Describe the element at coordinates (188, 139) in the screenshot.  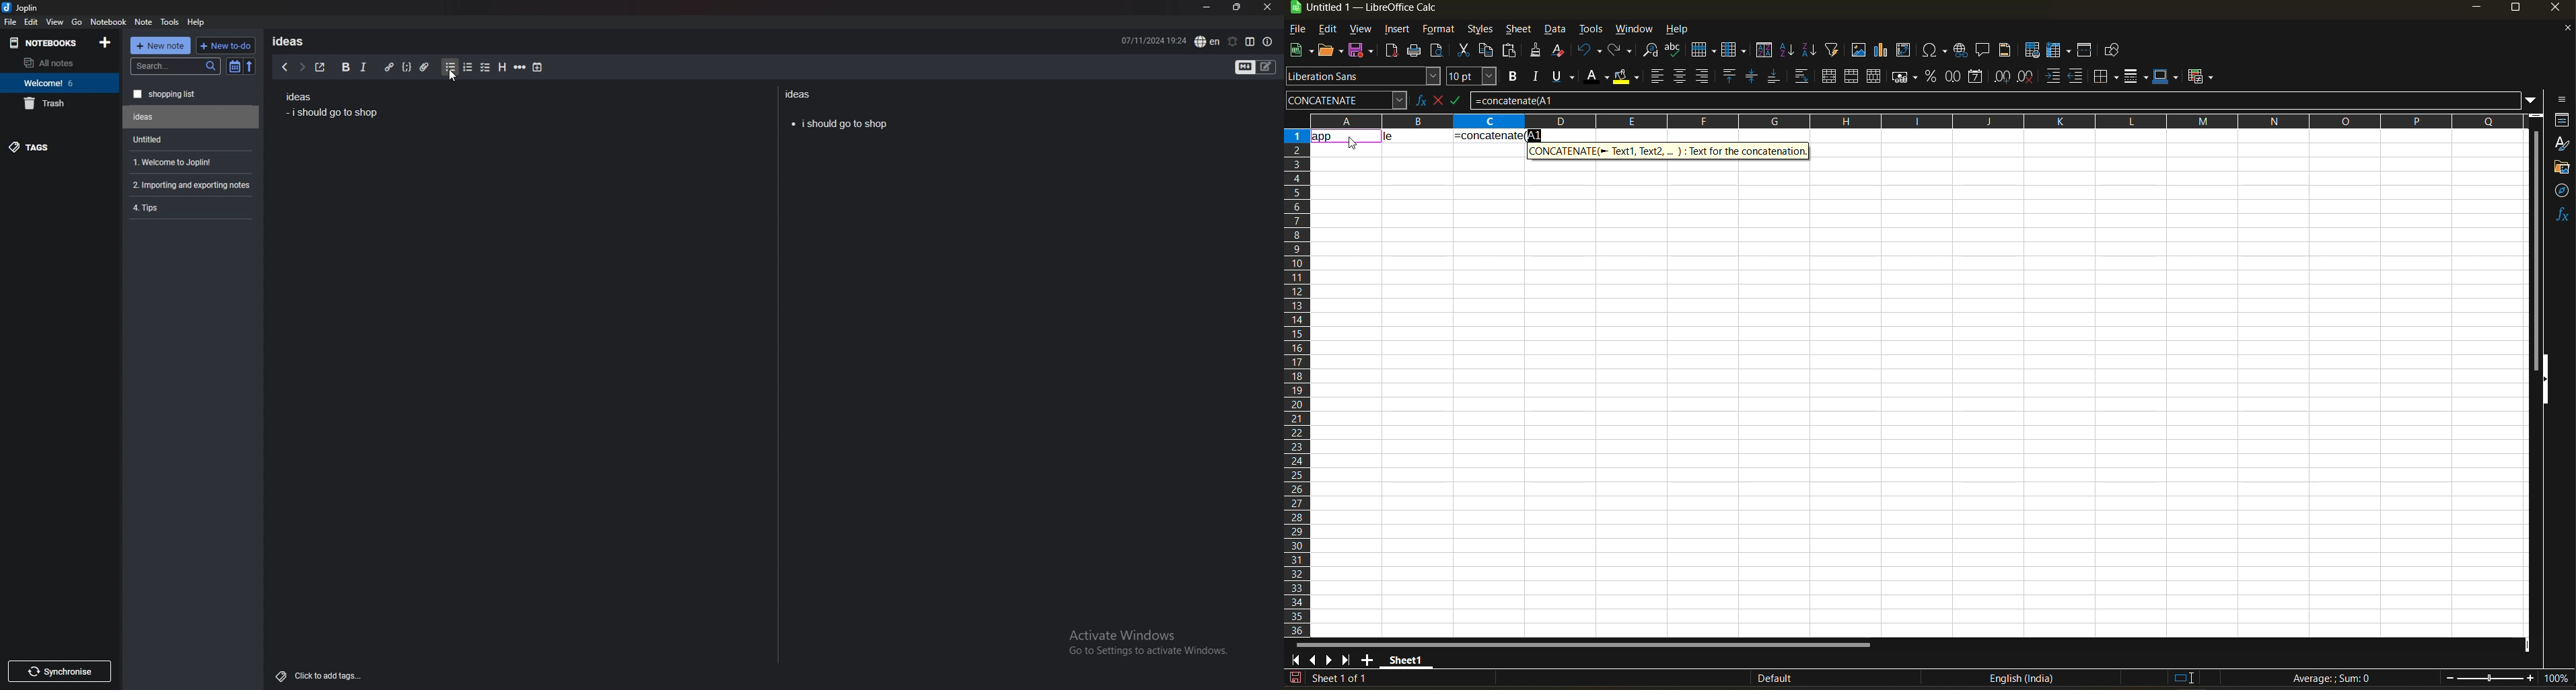
I see `Untitled` at that location.